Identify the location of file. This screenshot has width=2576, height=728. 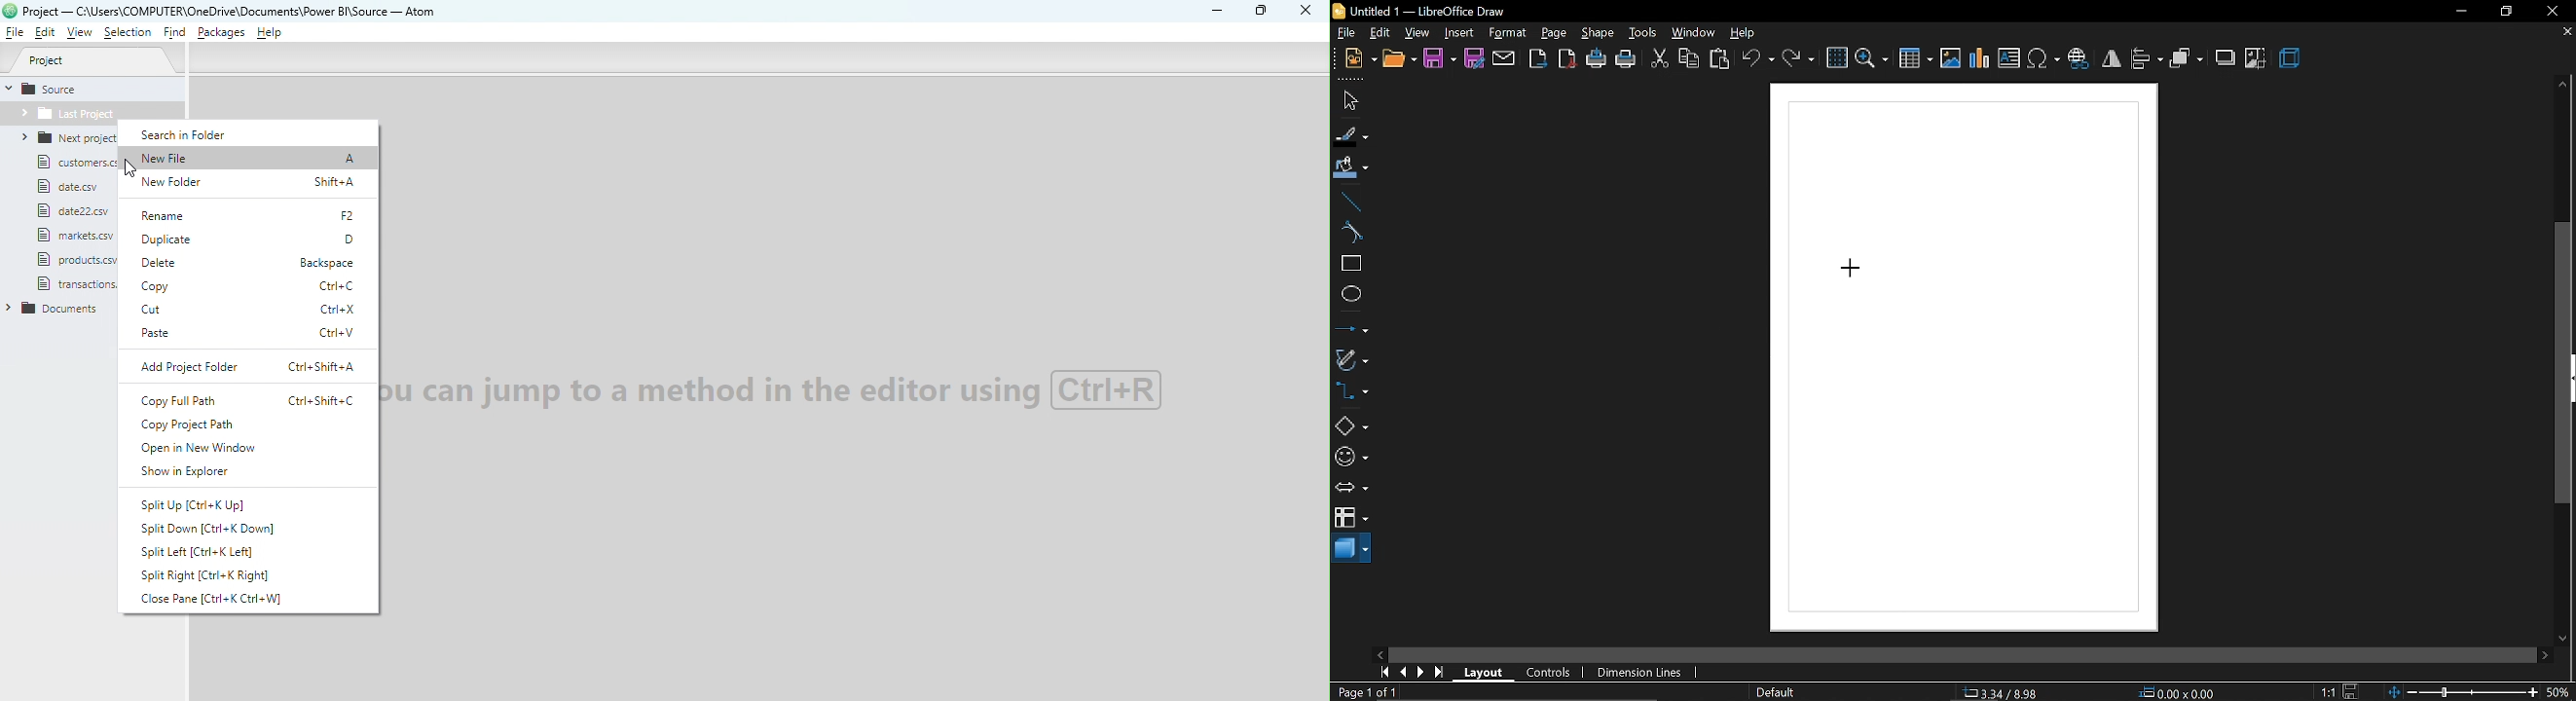
(61, 186).